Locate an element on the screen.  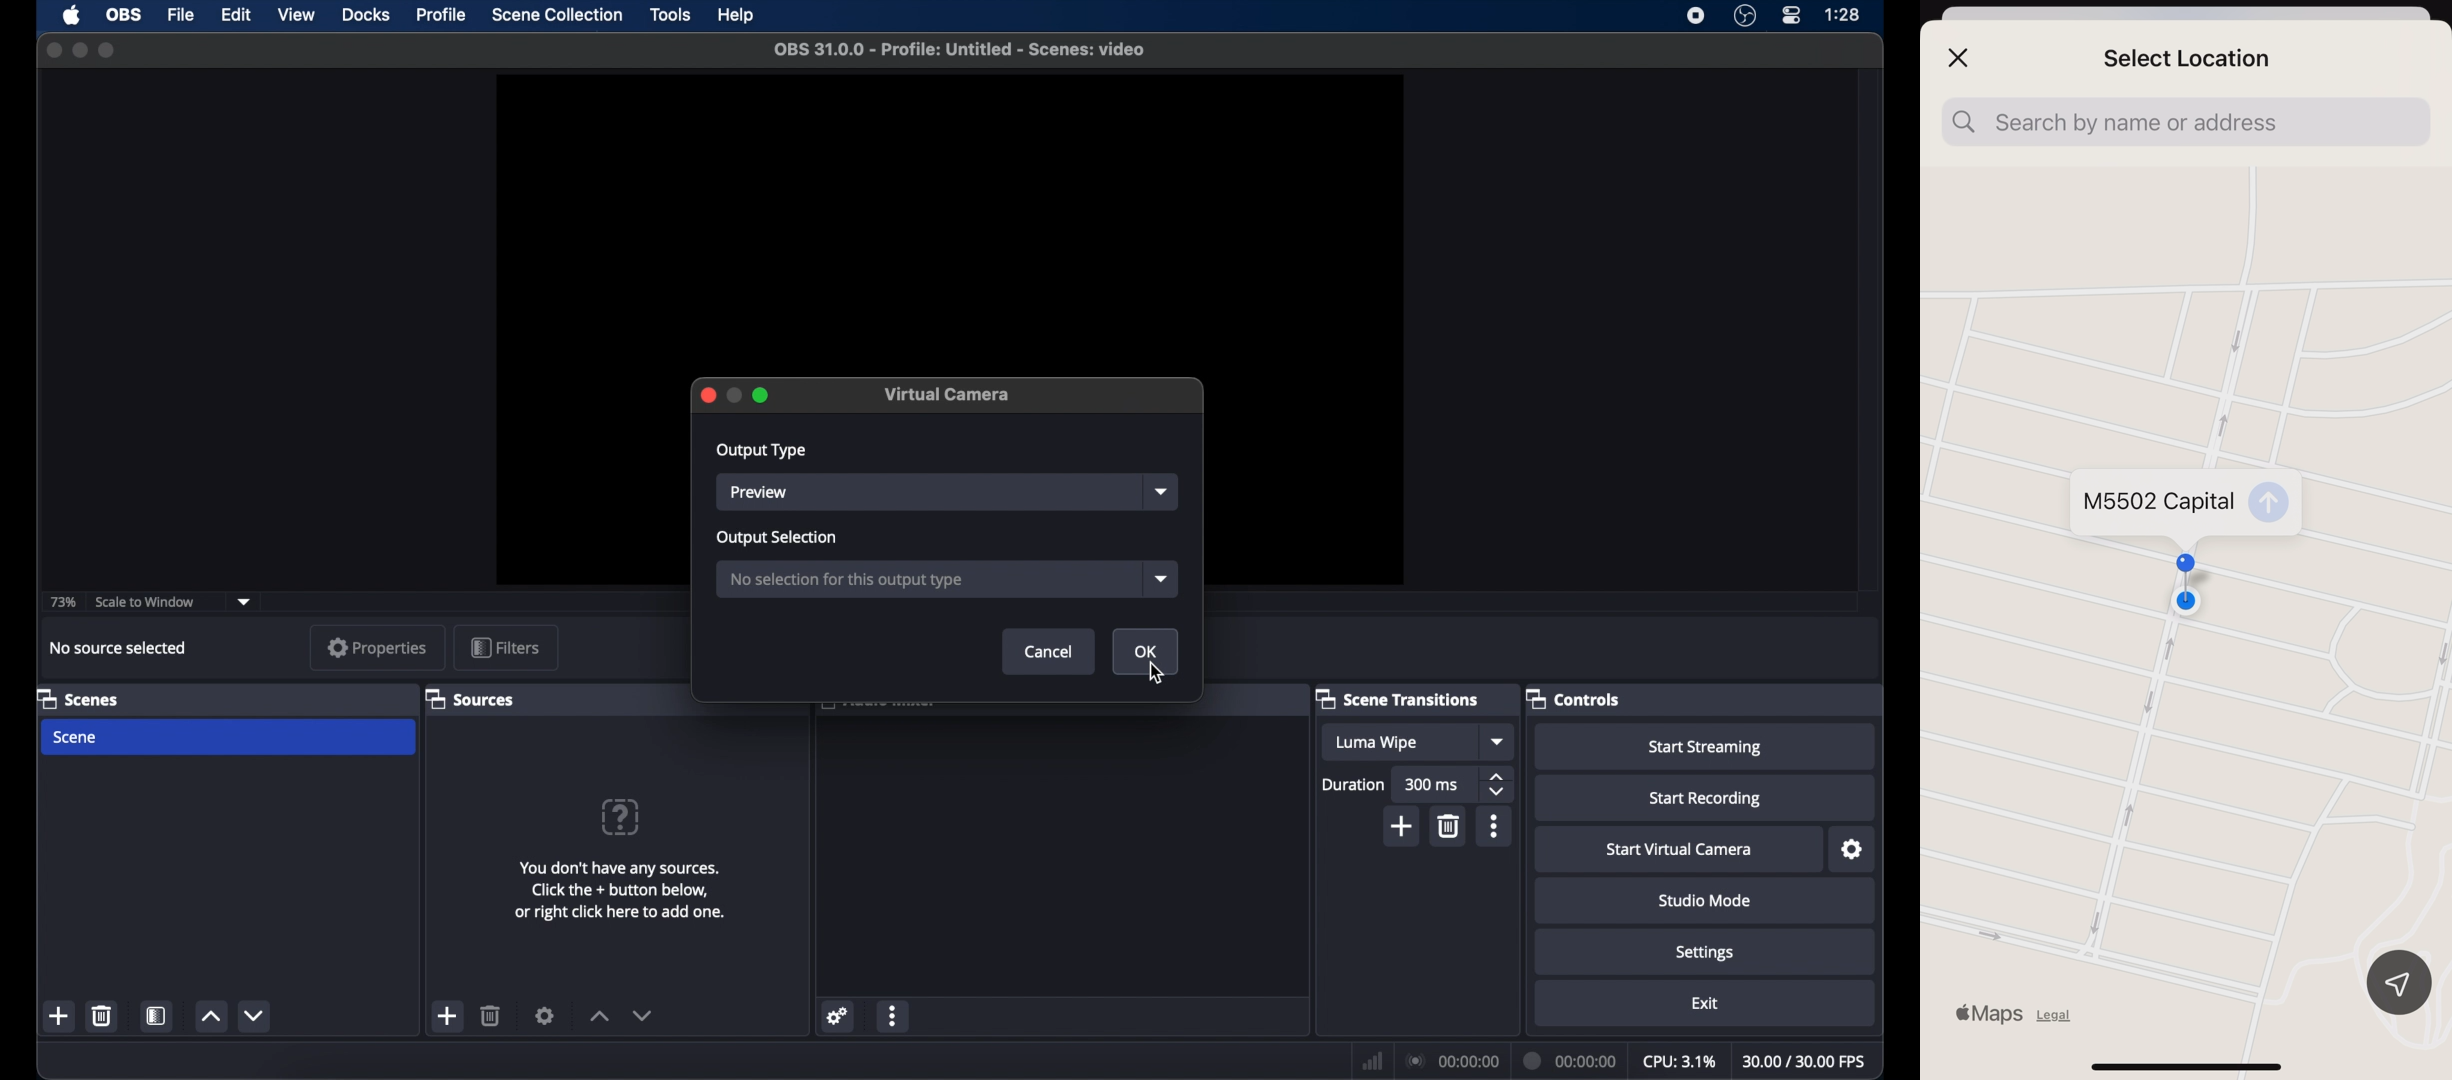
sources is located at coordinates (474, 700).